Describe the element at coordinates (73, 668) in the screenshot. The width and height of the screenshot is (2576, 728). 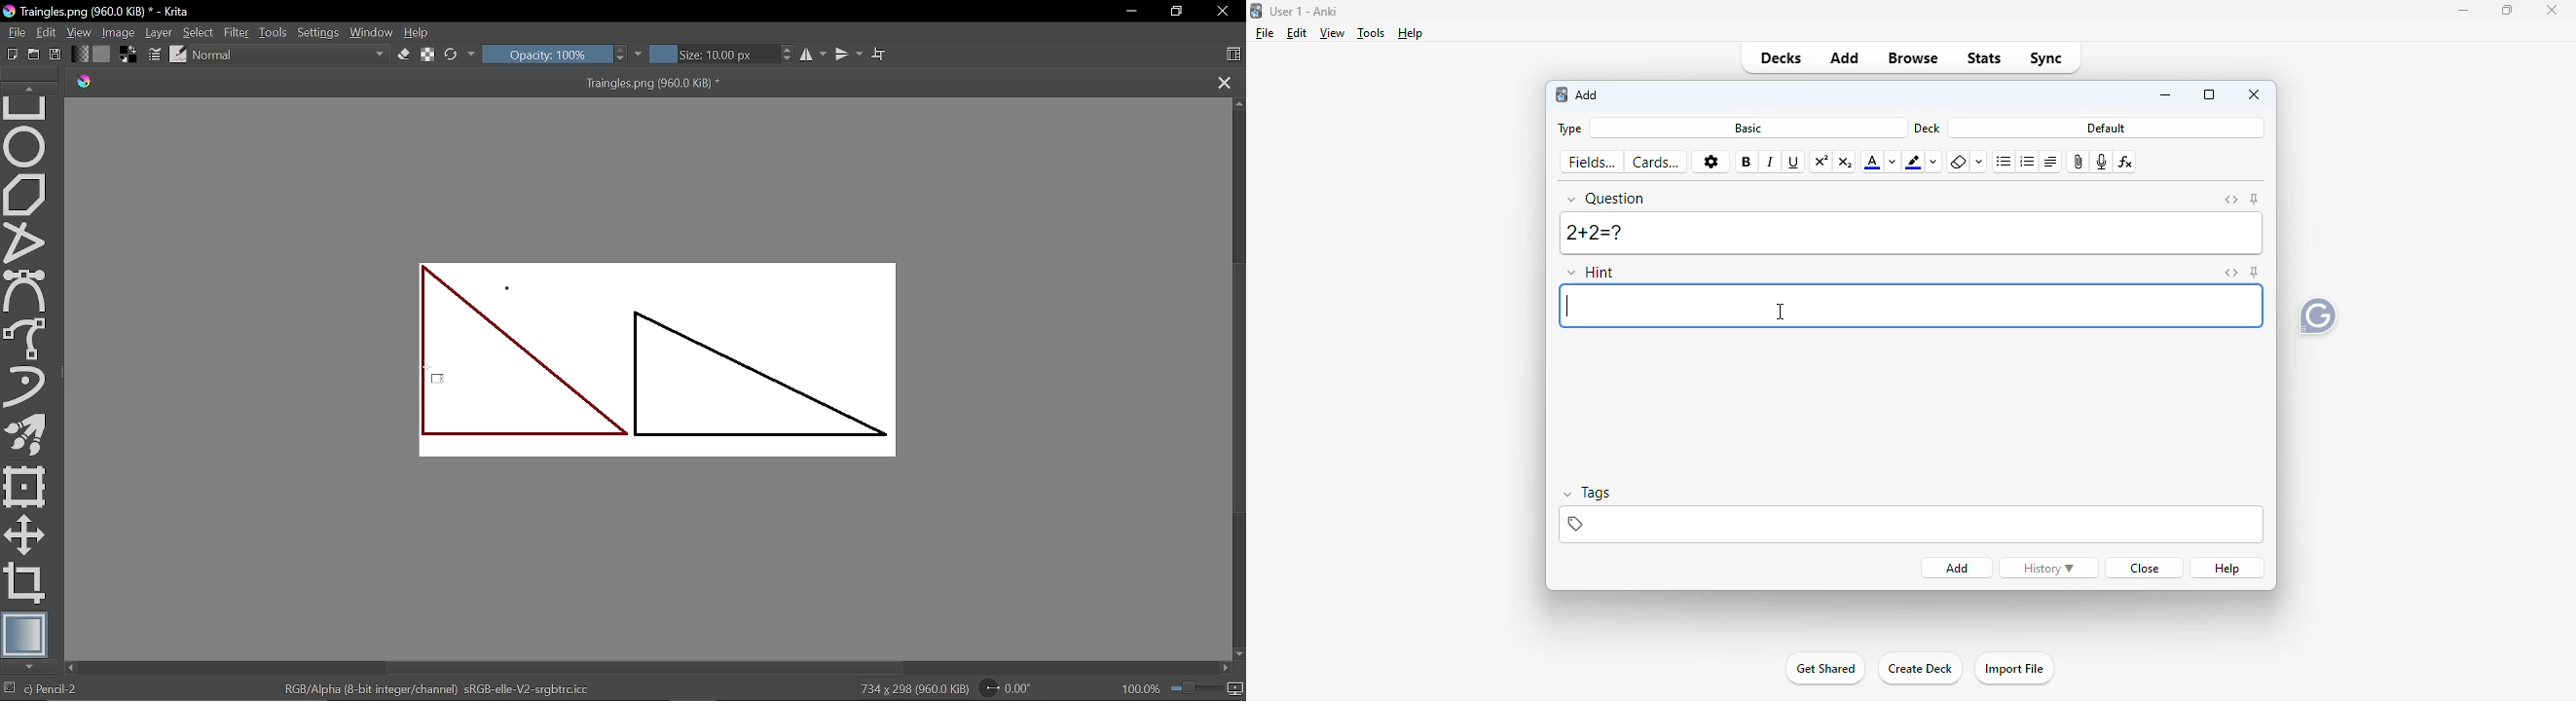
I see `Move left` at that location.